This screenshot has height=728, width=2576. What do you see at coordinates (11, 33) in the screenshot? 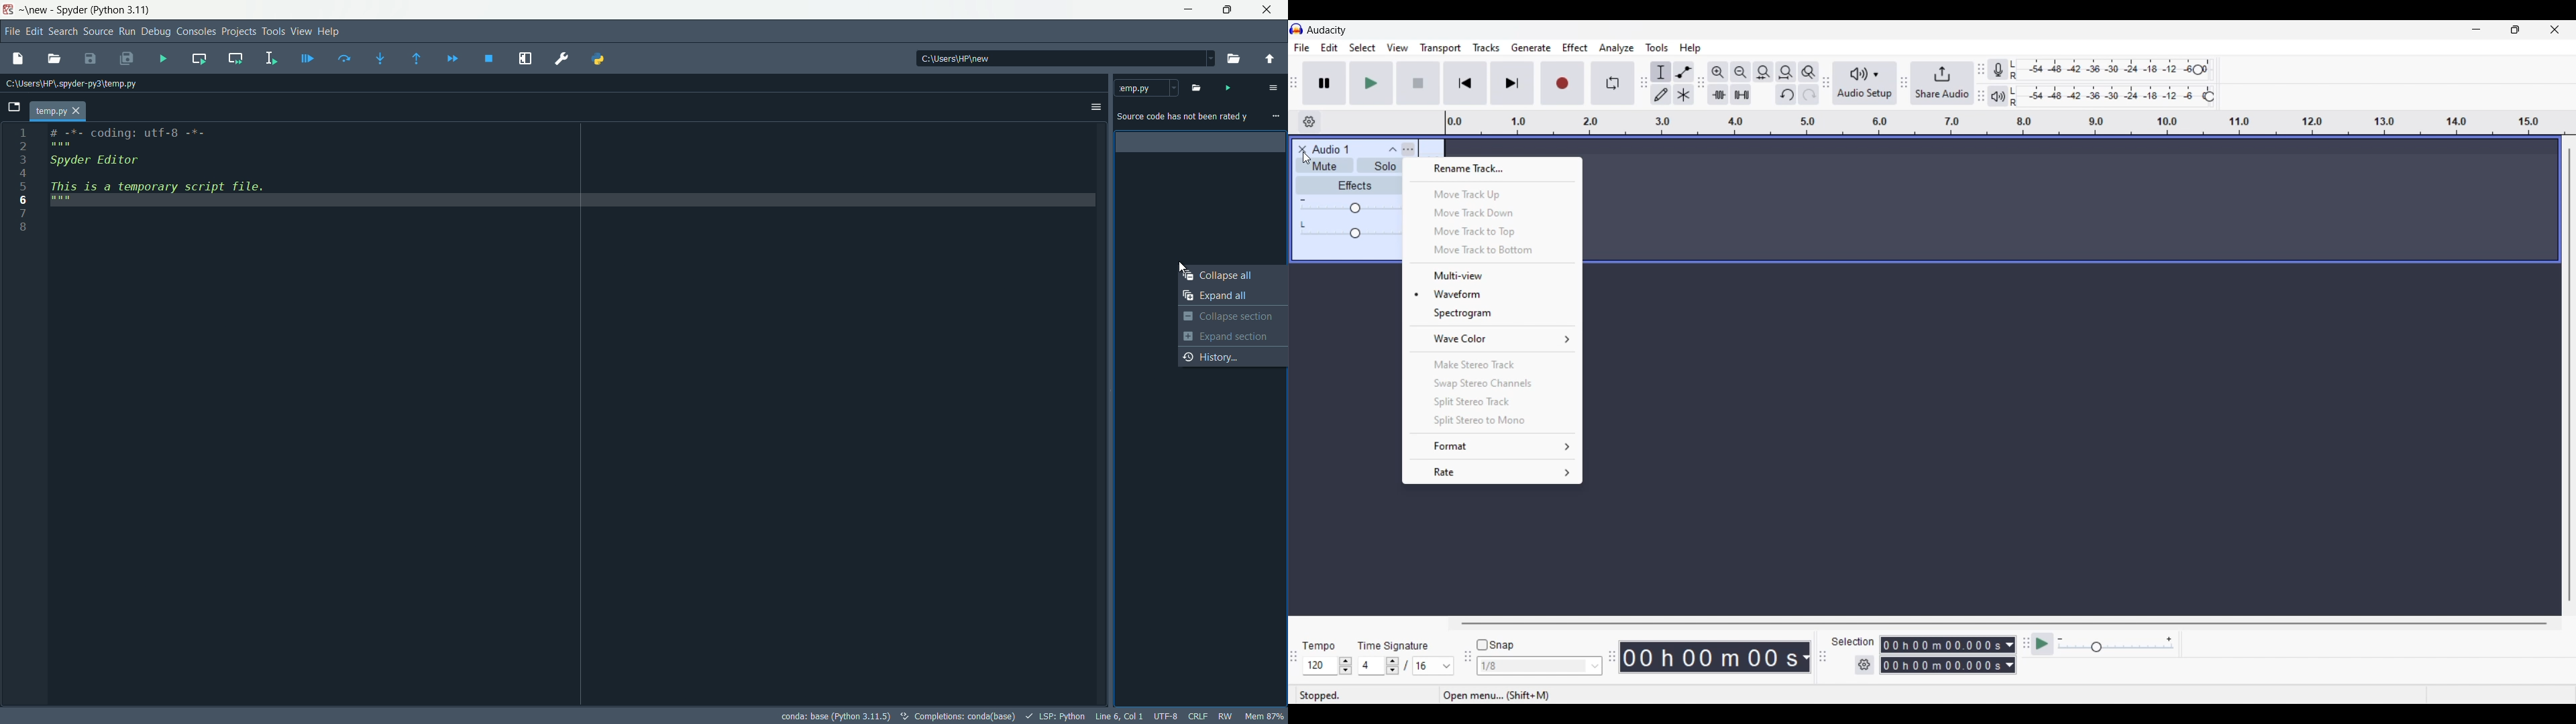
I see `file menu` at bounding box center [11, 33].